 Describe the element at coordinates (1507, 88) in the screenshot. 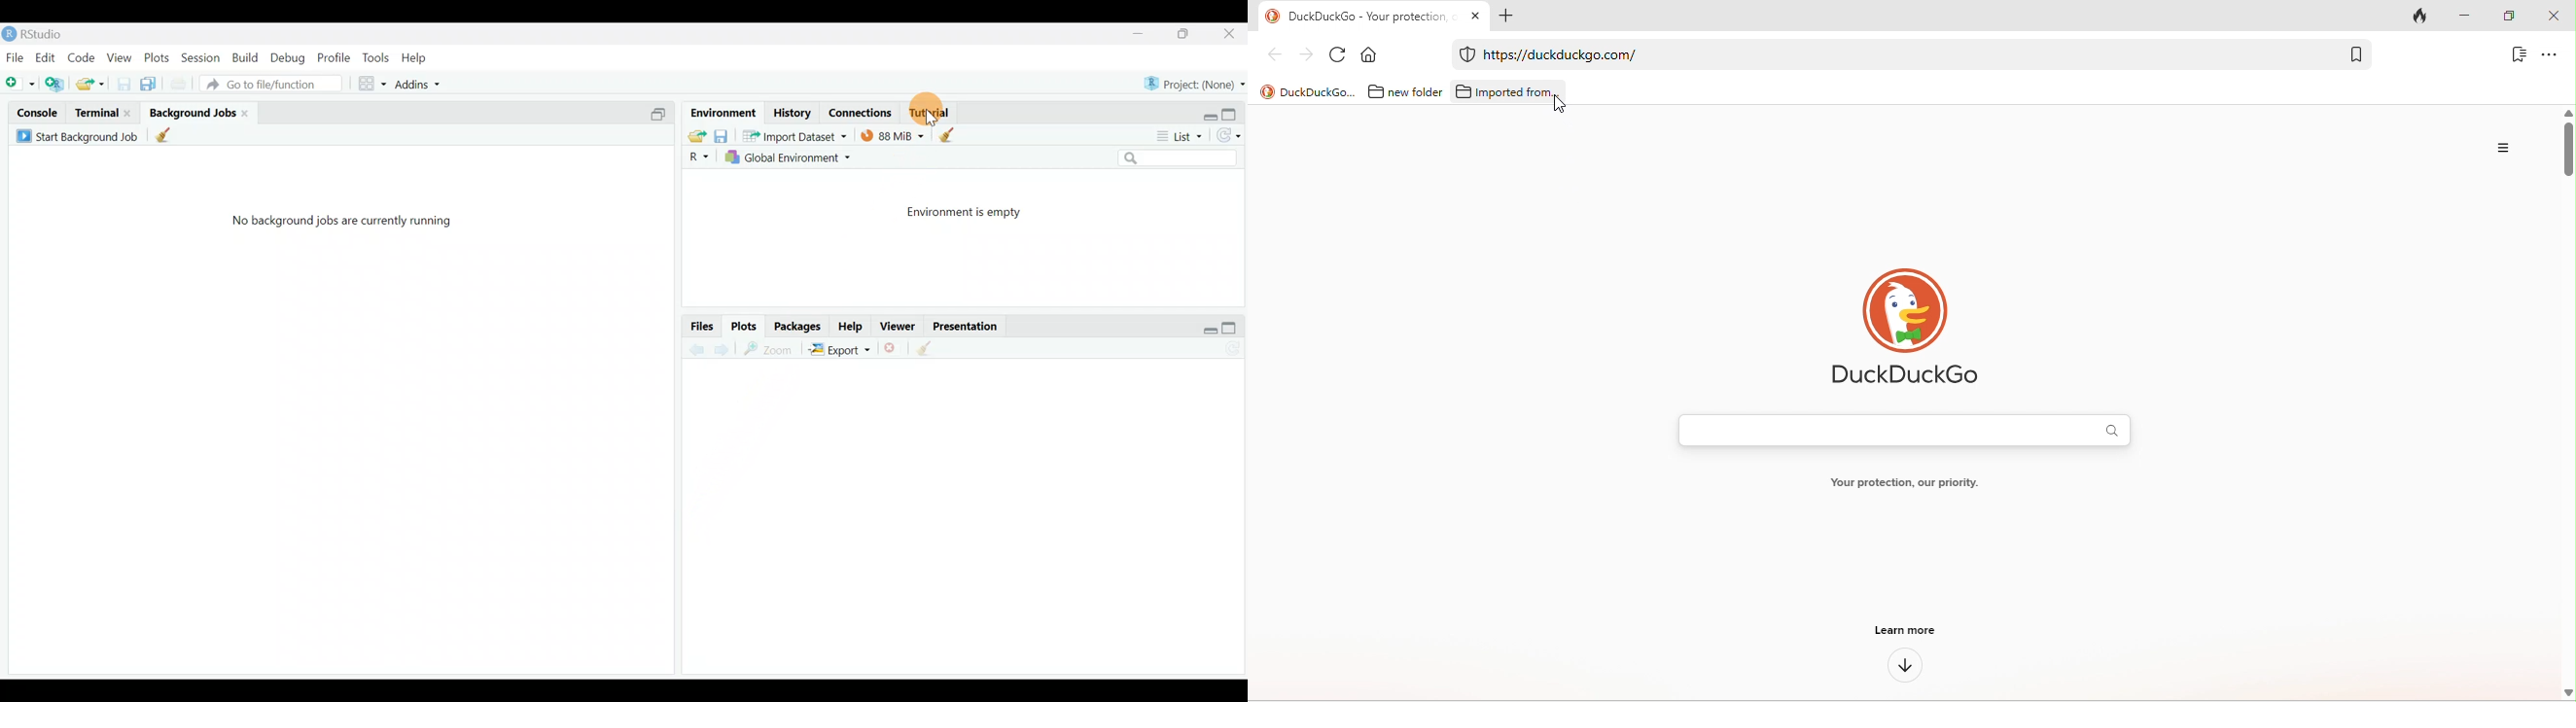

I see `imported from` at that location.